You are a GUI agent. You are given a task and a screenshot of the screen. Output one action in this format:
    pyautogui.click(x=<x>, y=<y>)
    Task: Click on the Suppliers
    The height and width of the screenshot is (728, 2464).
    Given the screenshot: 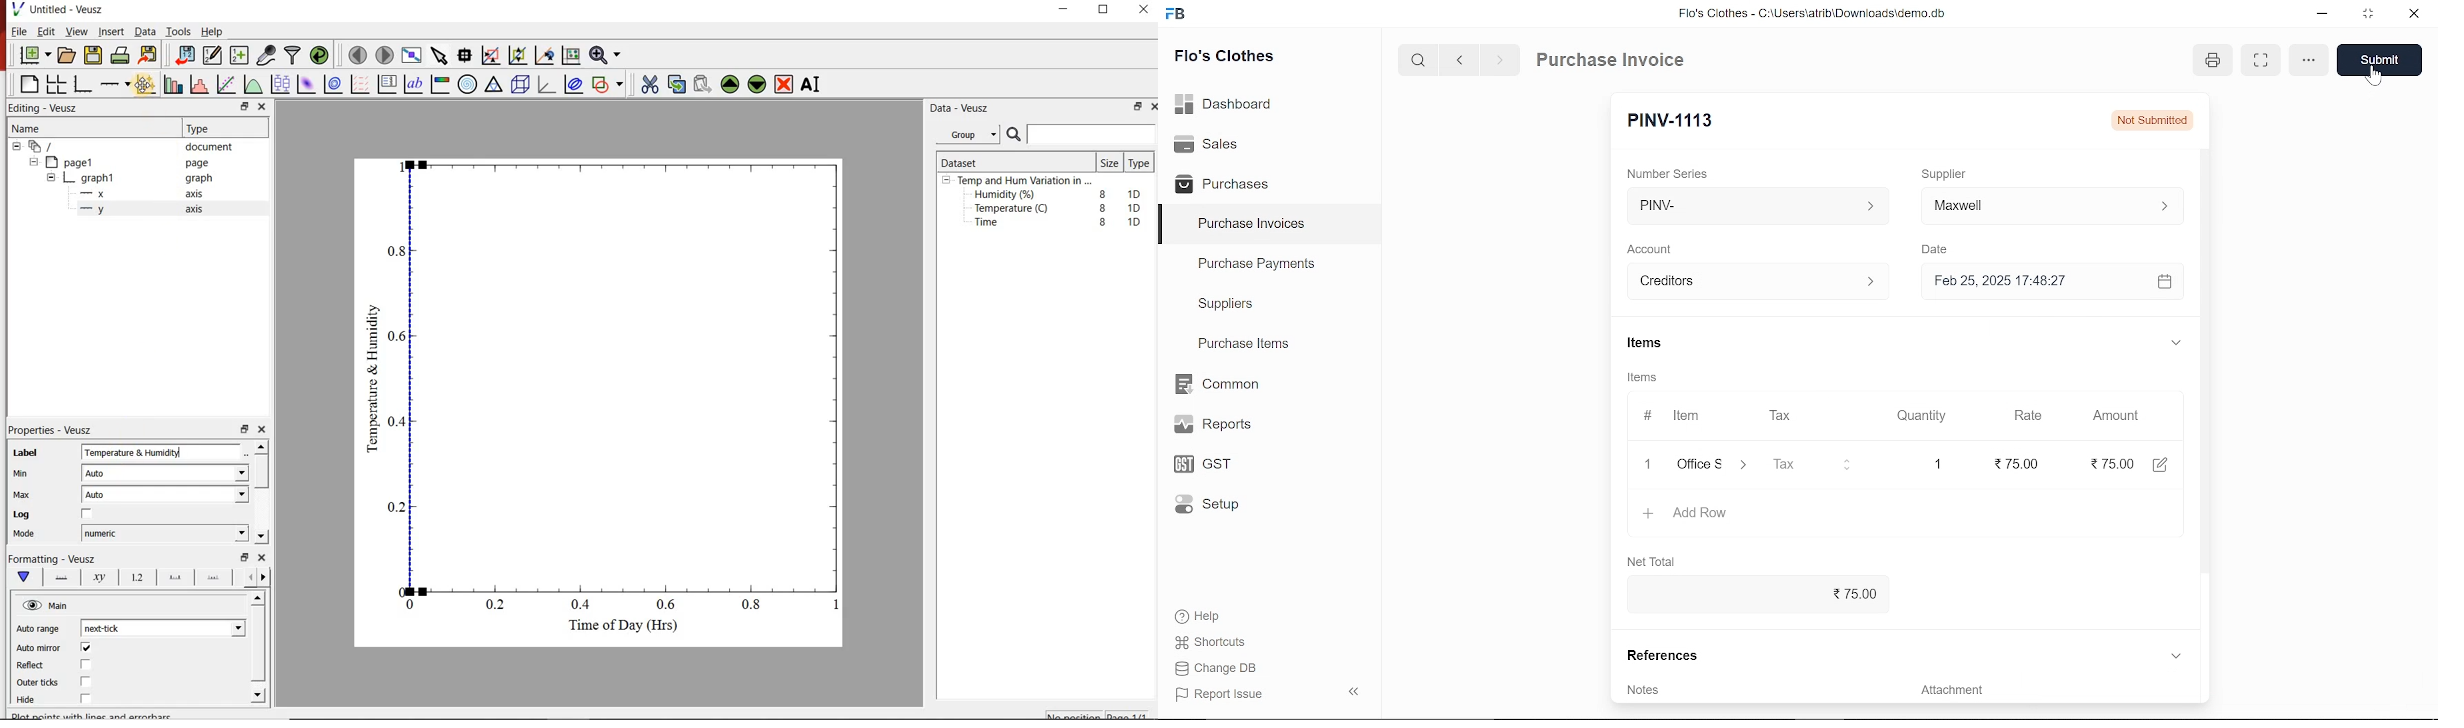 What is the action you would take?
    pyautogui.click(x=1226, y=304)
    